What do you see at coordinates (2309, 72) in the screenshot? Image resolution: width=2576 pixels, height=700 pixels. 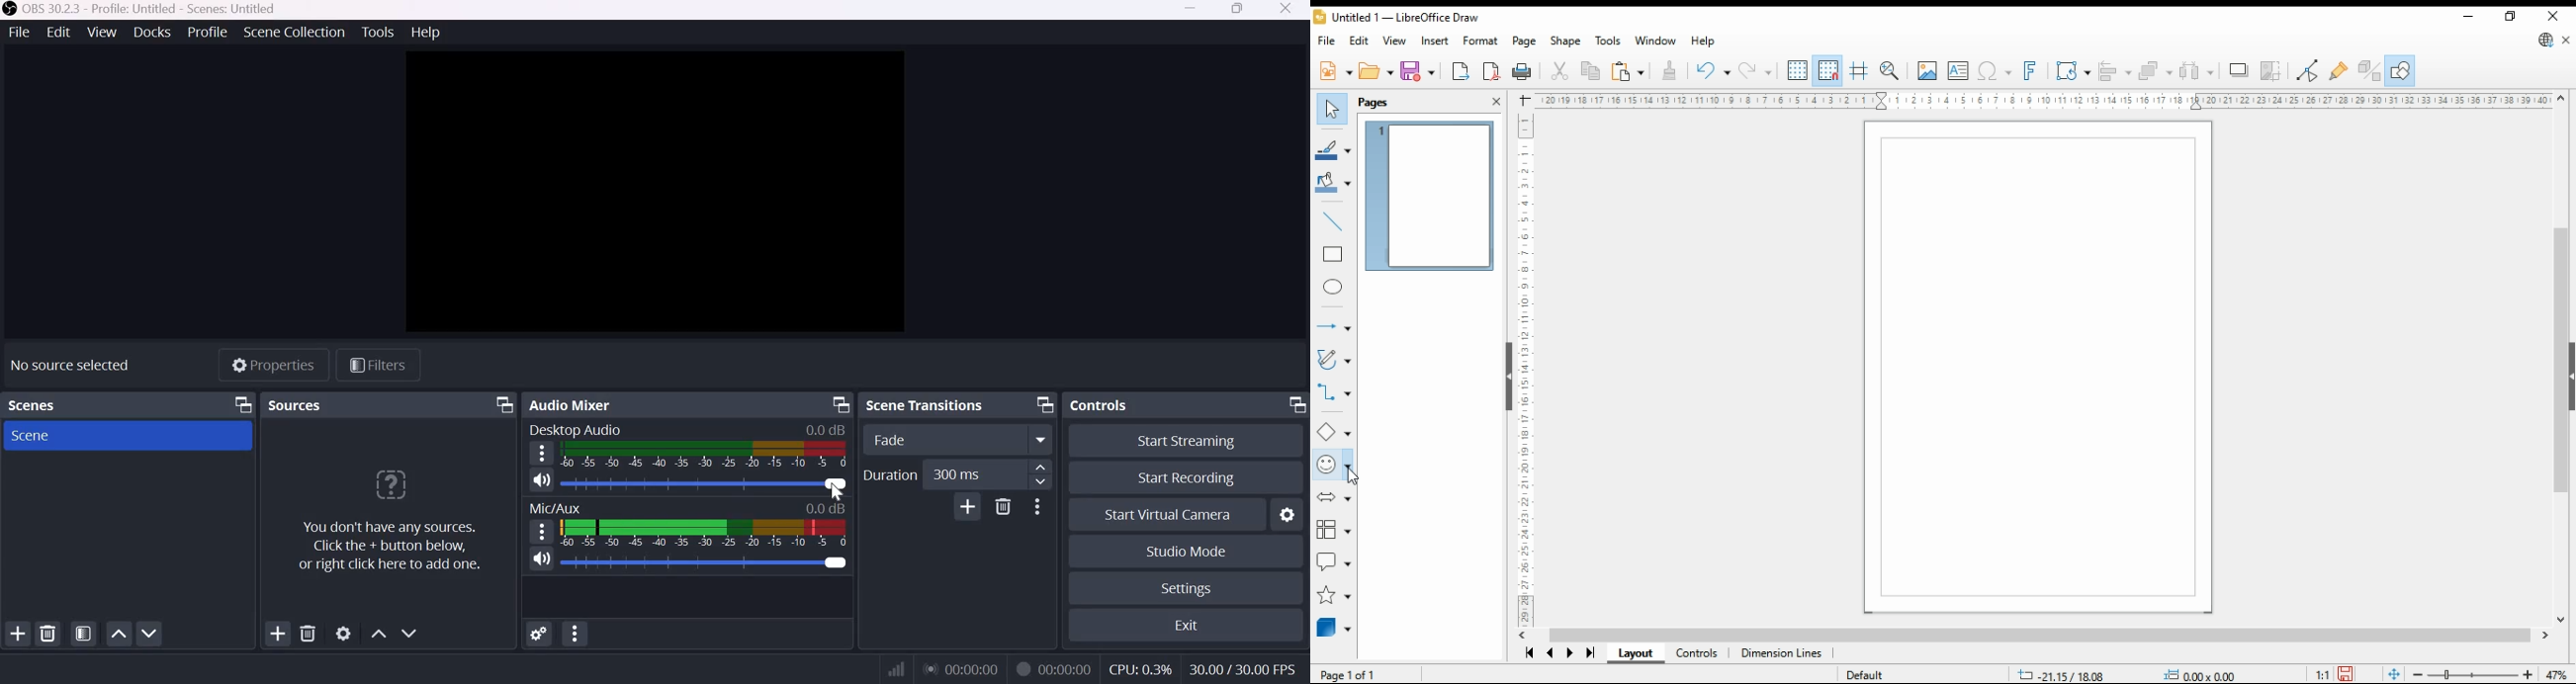 I see `toggle point edit mode` at bounding box center [2309, 72].